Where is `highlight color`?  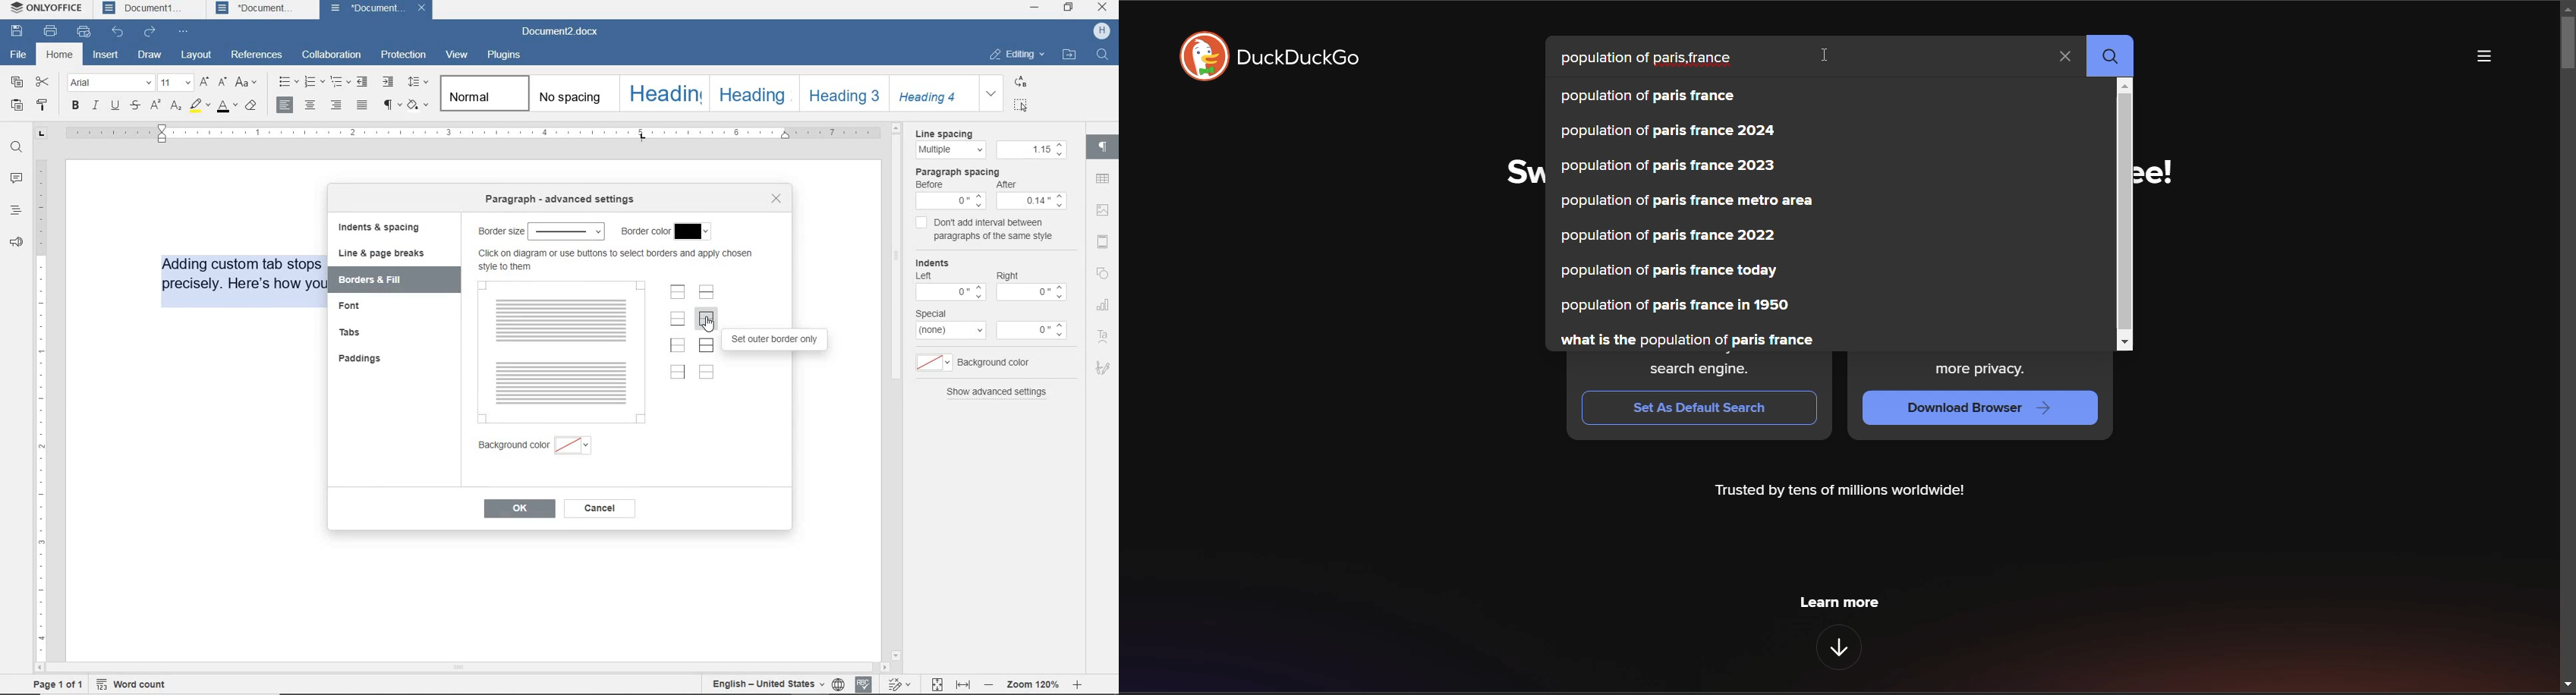 highlight color is located at coordinates (199, 107).